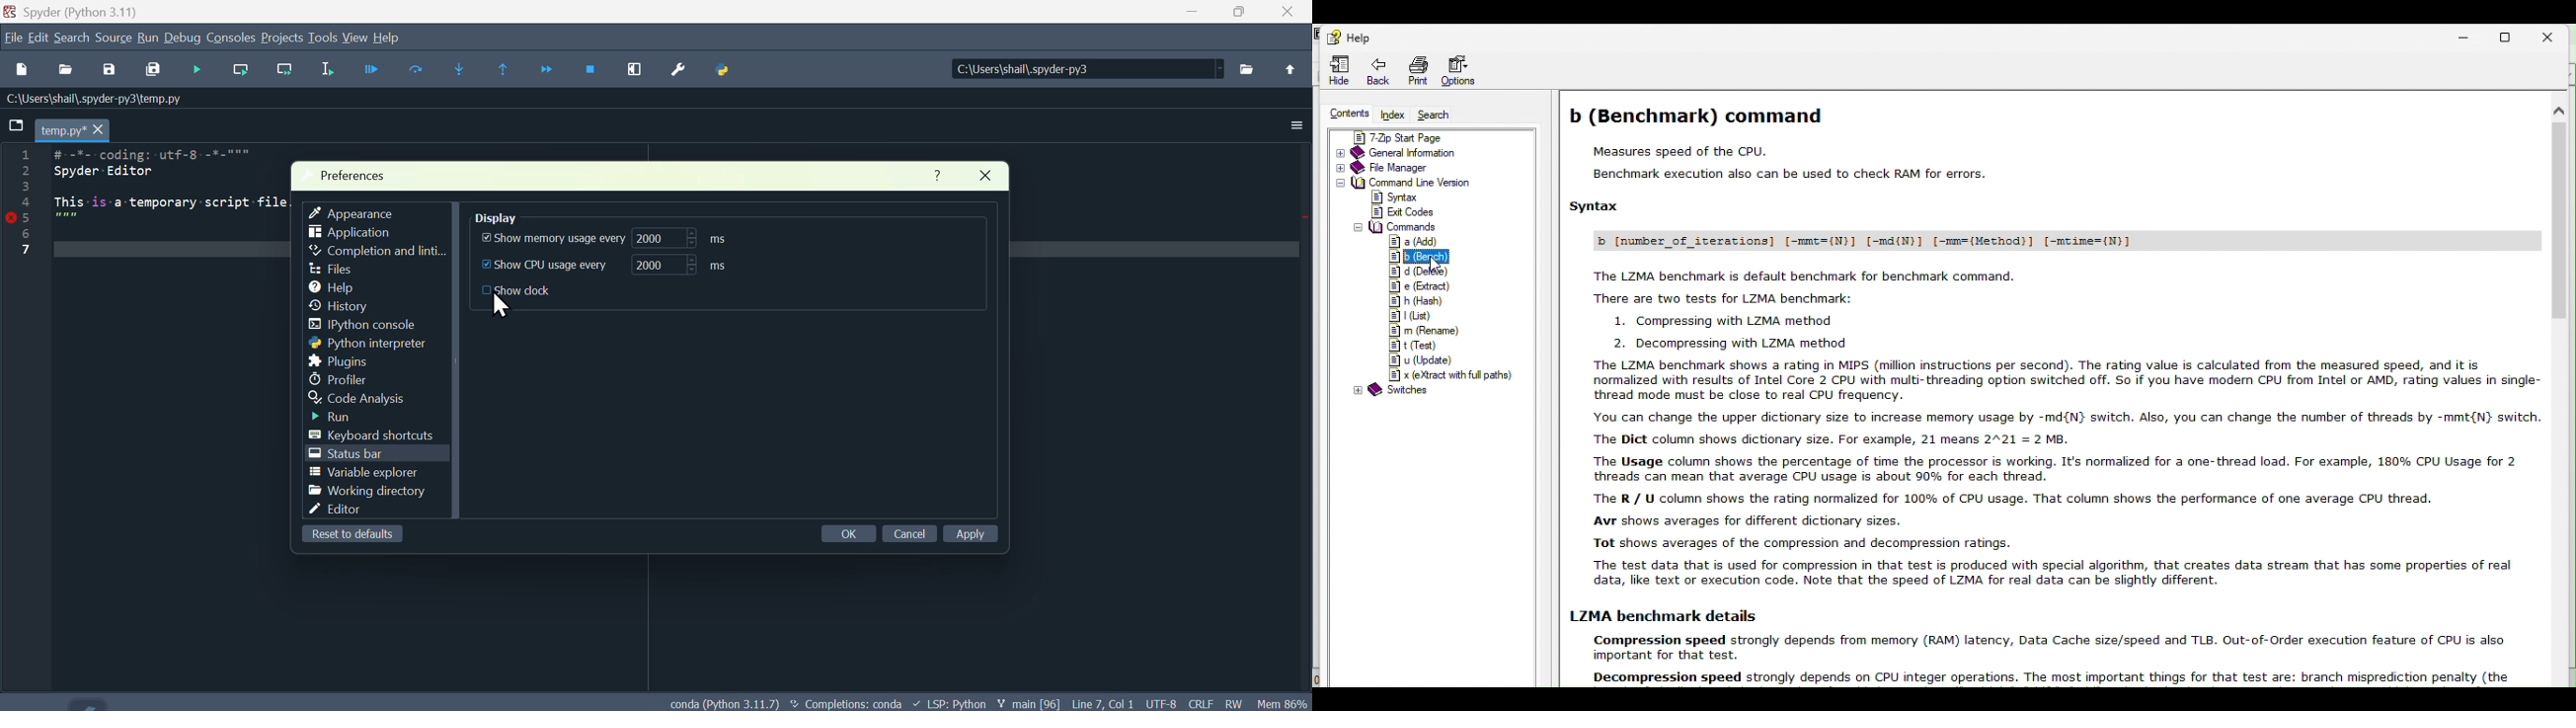 Image resolution: width=2576 pixels, height=728 pixels. I want to click on Plugins, so click(337, 361).